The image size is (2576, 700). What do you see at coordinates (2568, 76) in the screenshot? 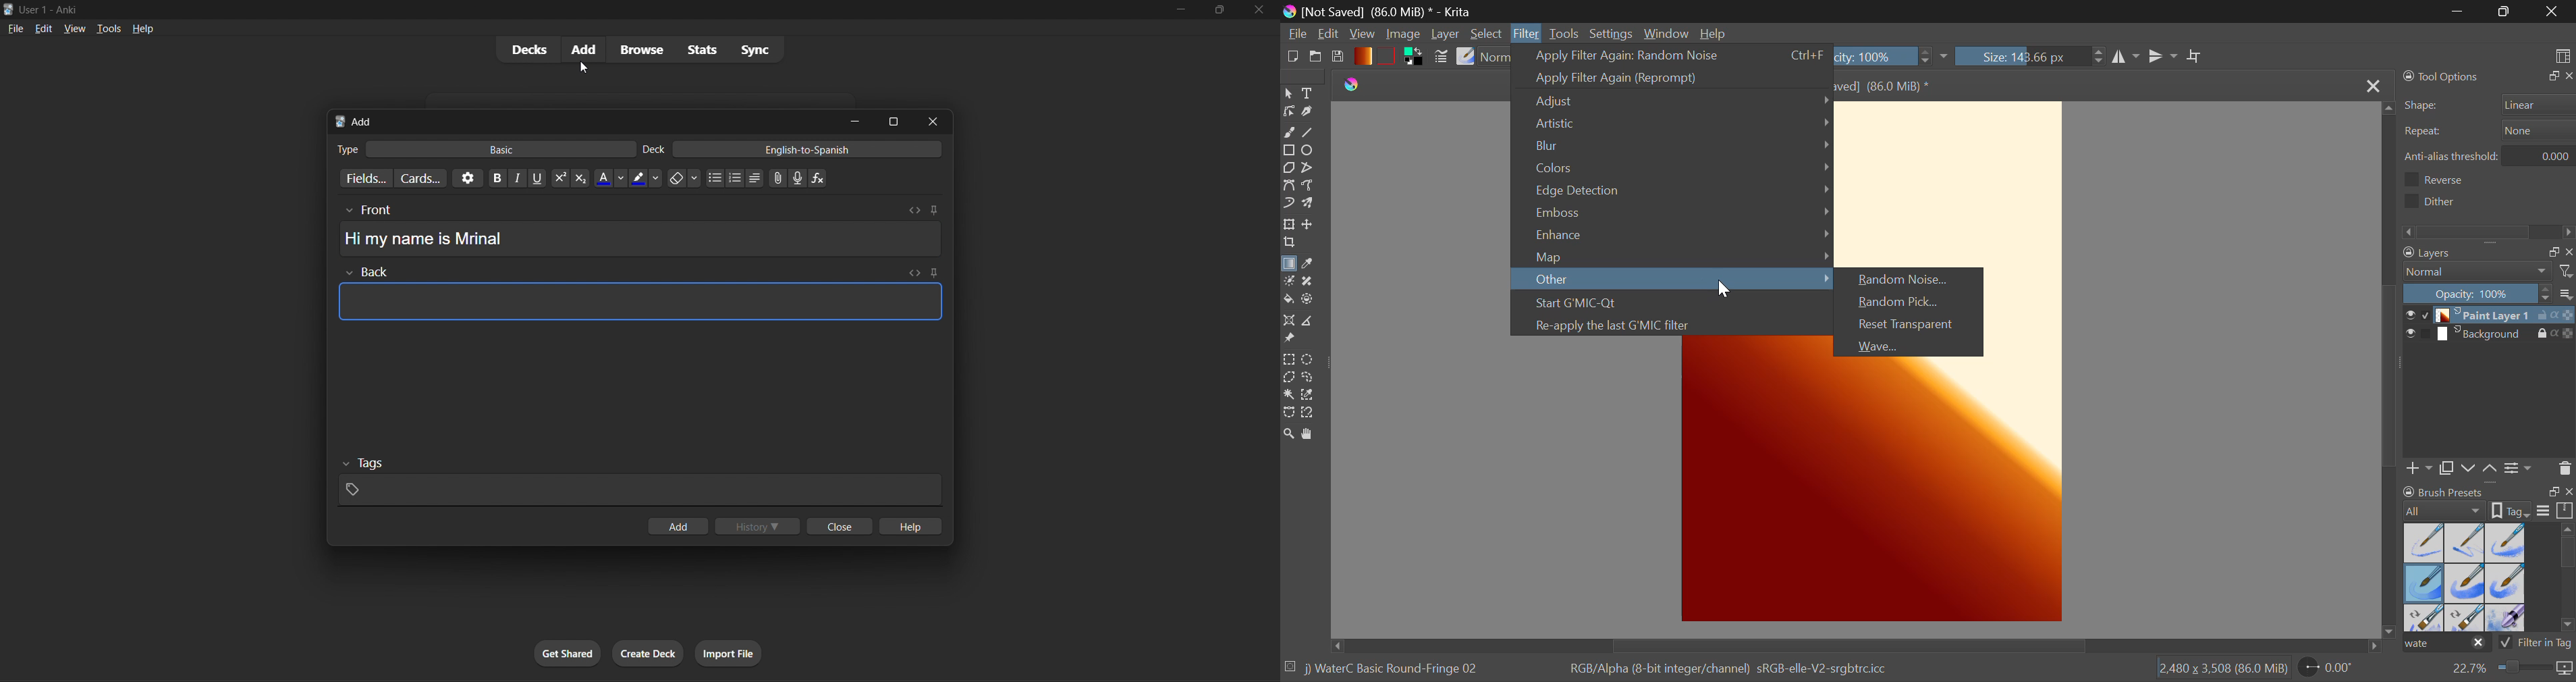
I see `close` at bounding box center [2568, 76].